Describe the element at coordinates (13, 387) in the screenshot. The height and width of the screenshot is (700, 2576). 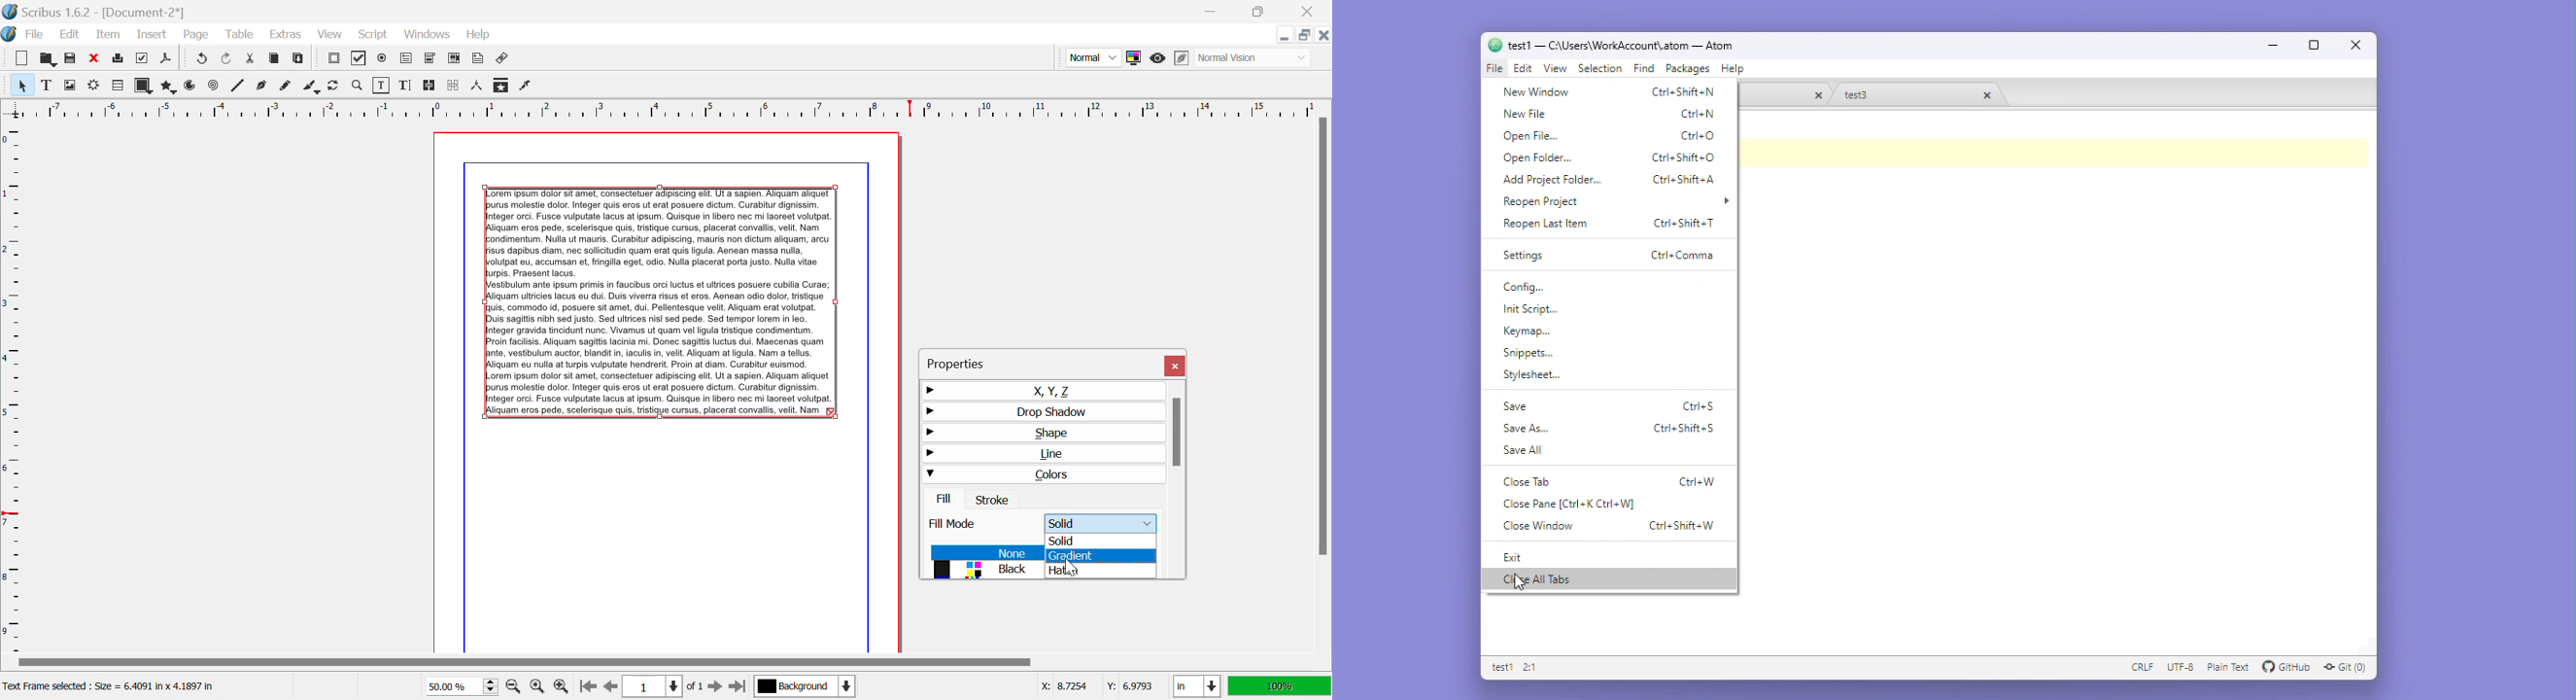
I see `Horizontal Page Margins` at that location.